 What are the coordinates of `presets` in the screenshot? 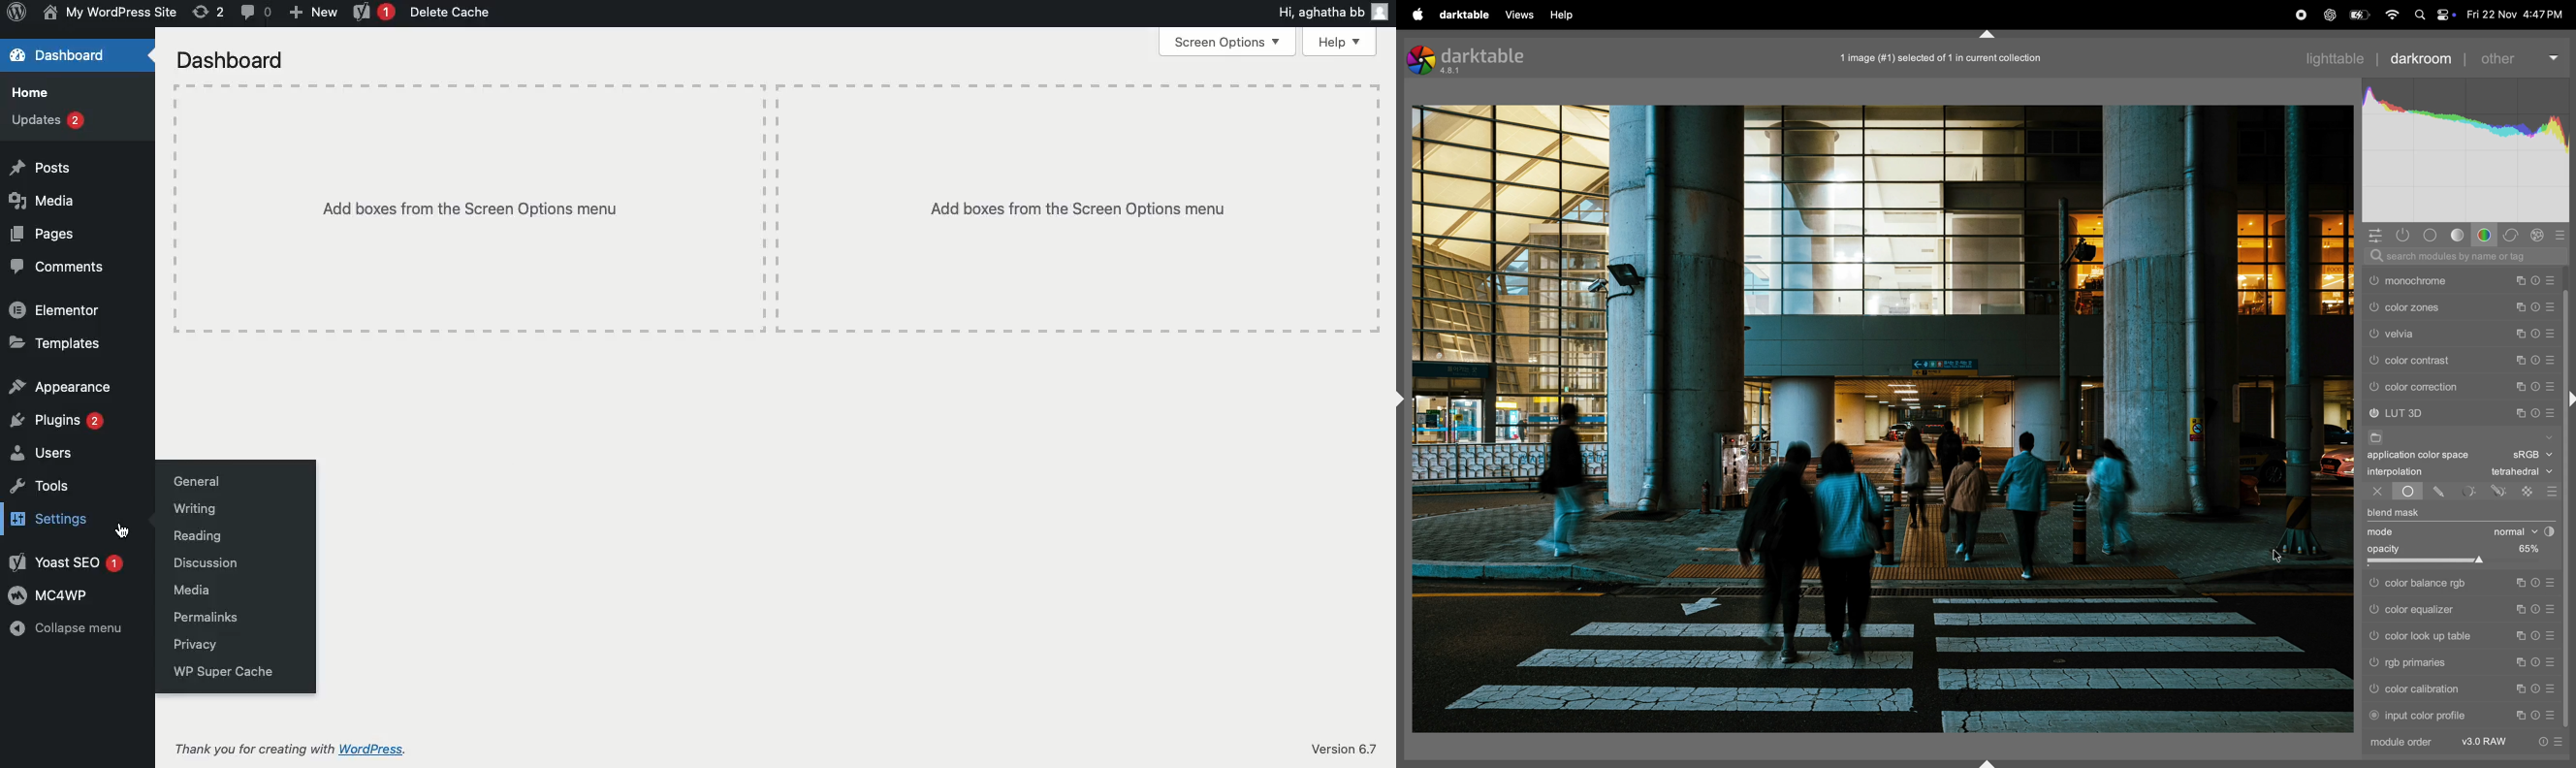 It's located at (2554, 386).